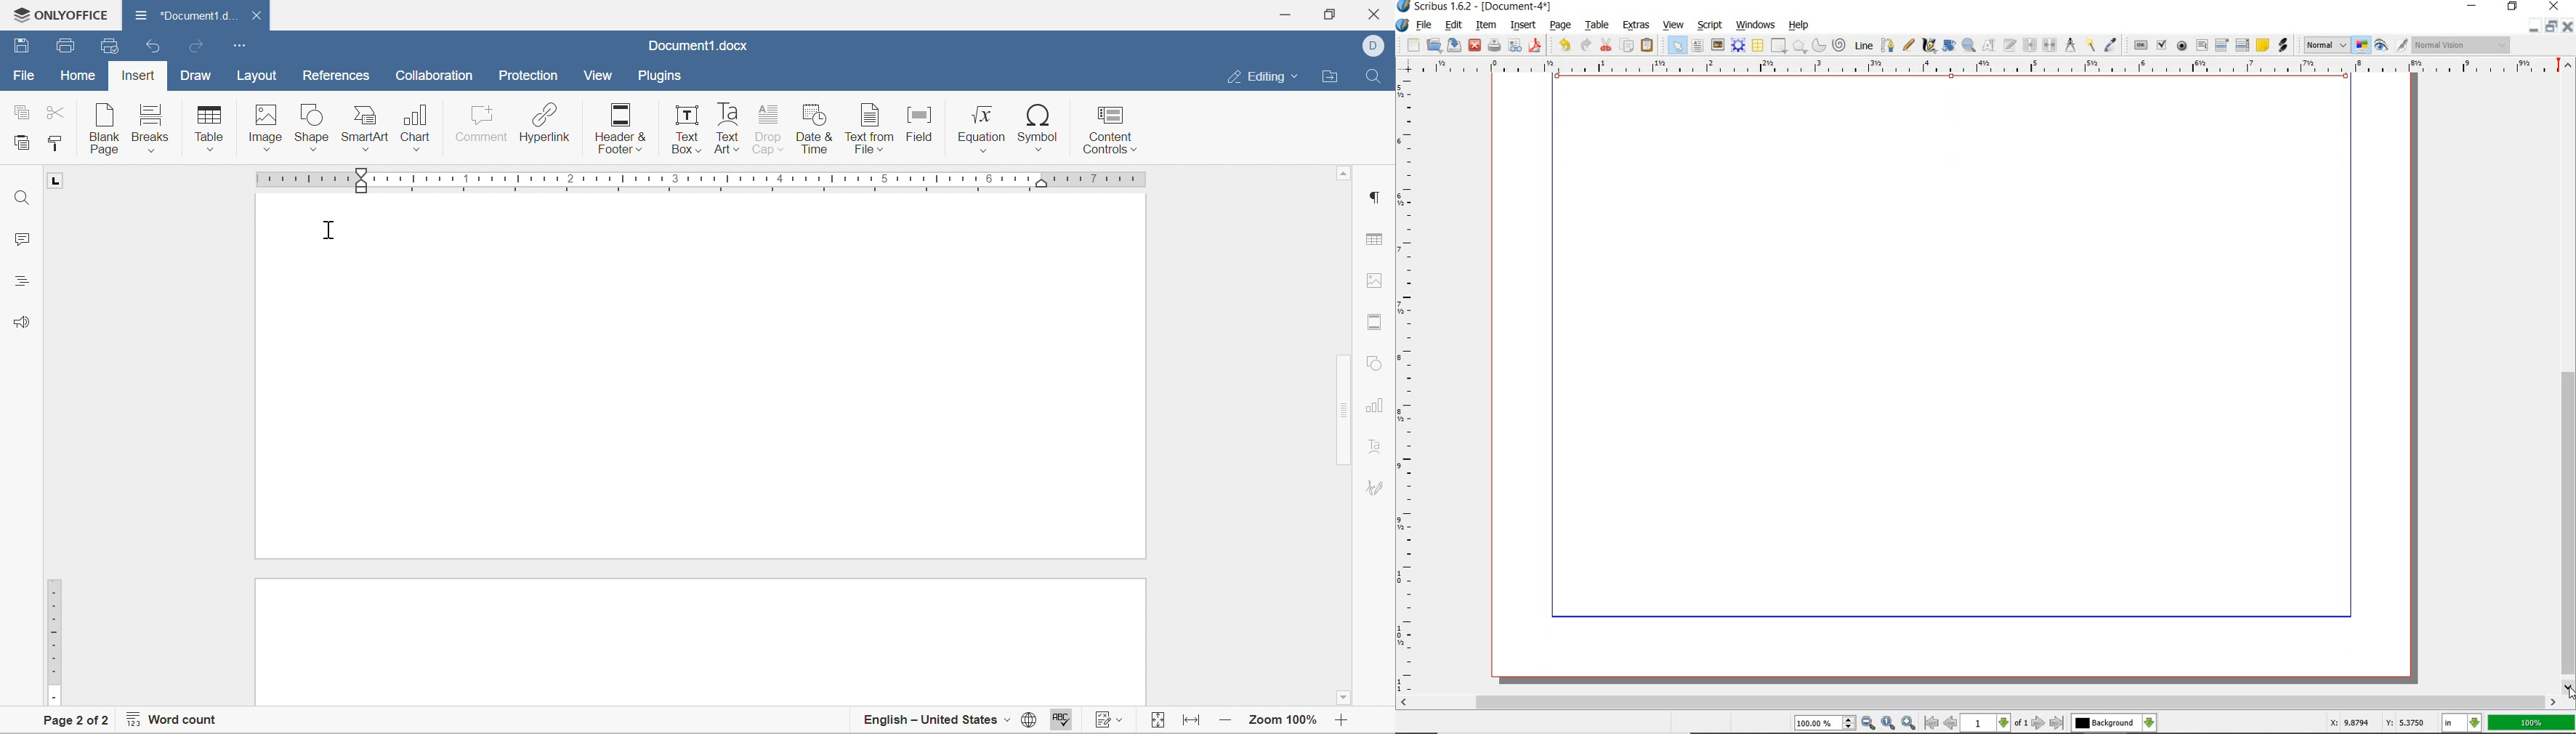 The image size is (2576, 756). What do you see at coordinates (265, 132) in the screenshot?
I see `image` at bounding box center [265, 132].